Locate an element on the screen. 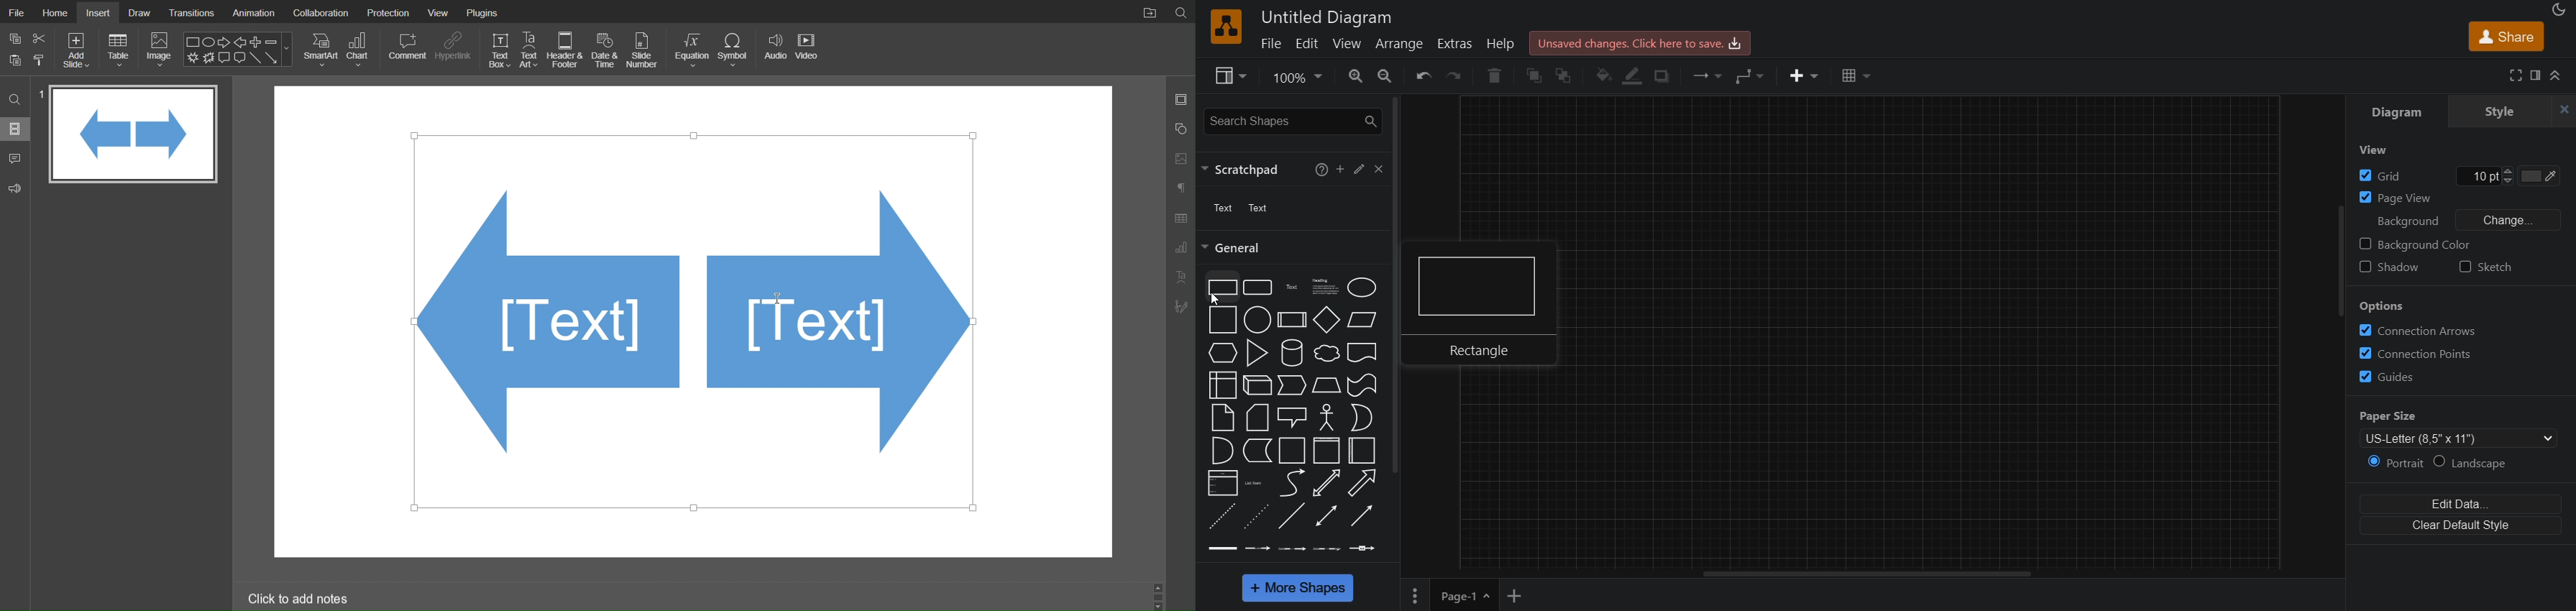  Shape Menu is located at coordinates (238, 49).